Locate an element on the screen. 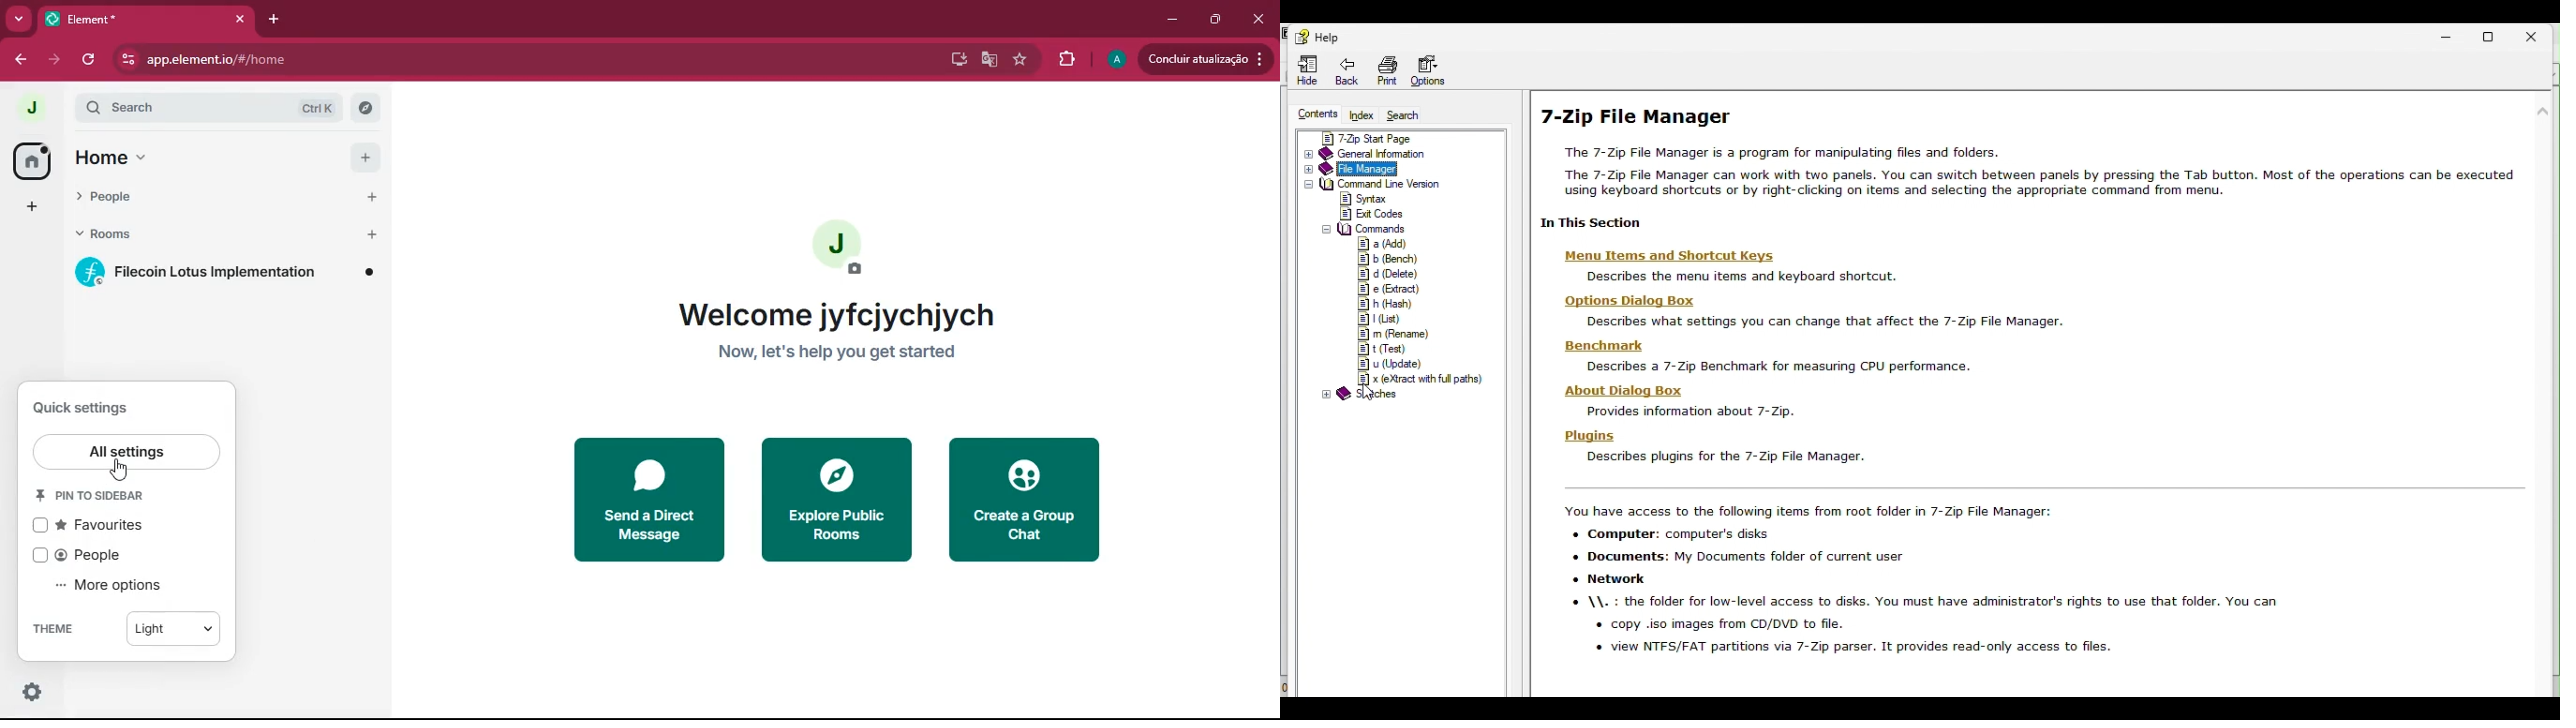  extensions is located at coordinates (1064, 60).